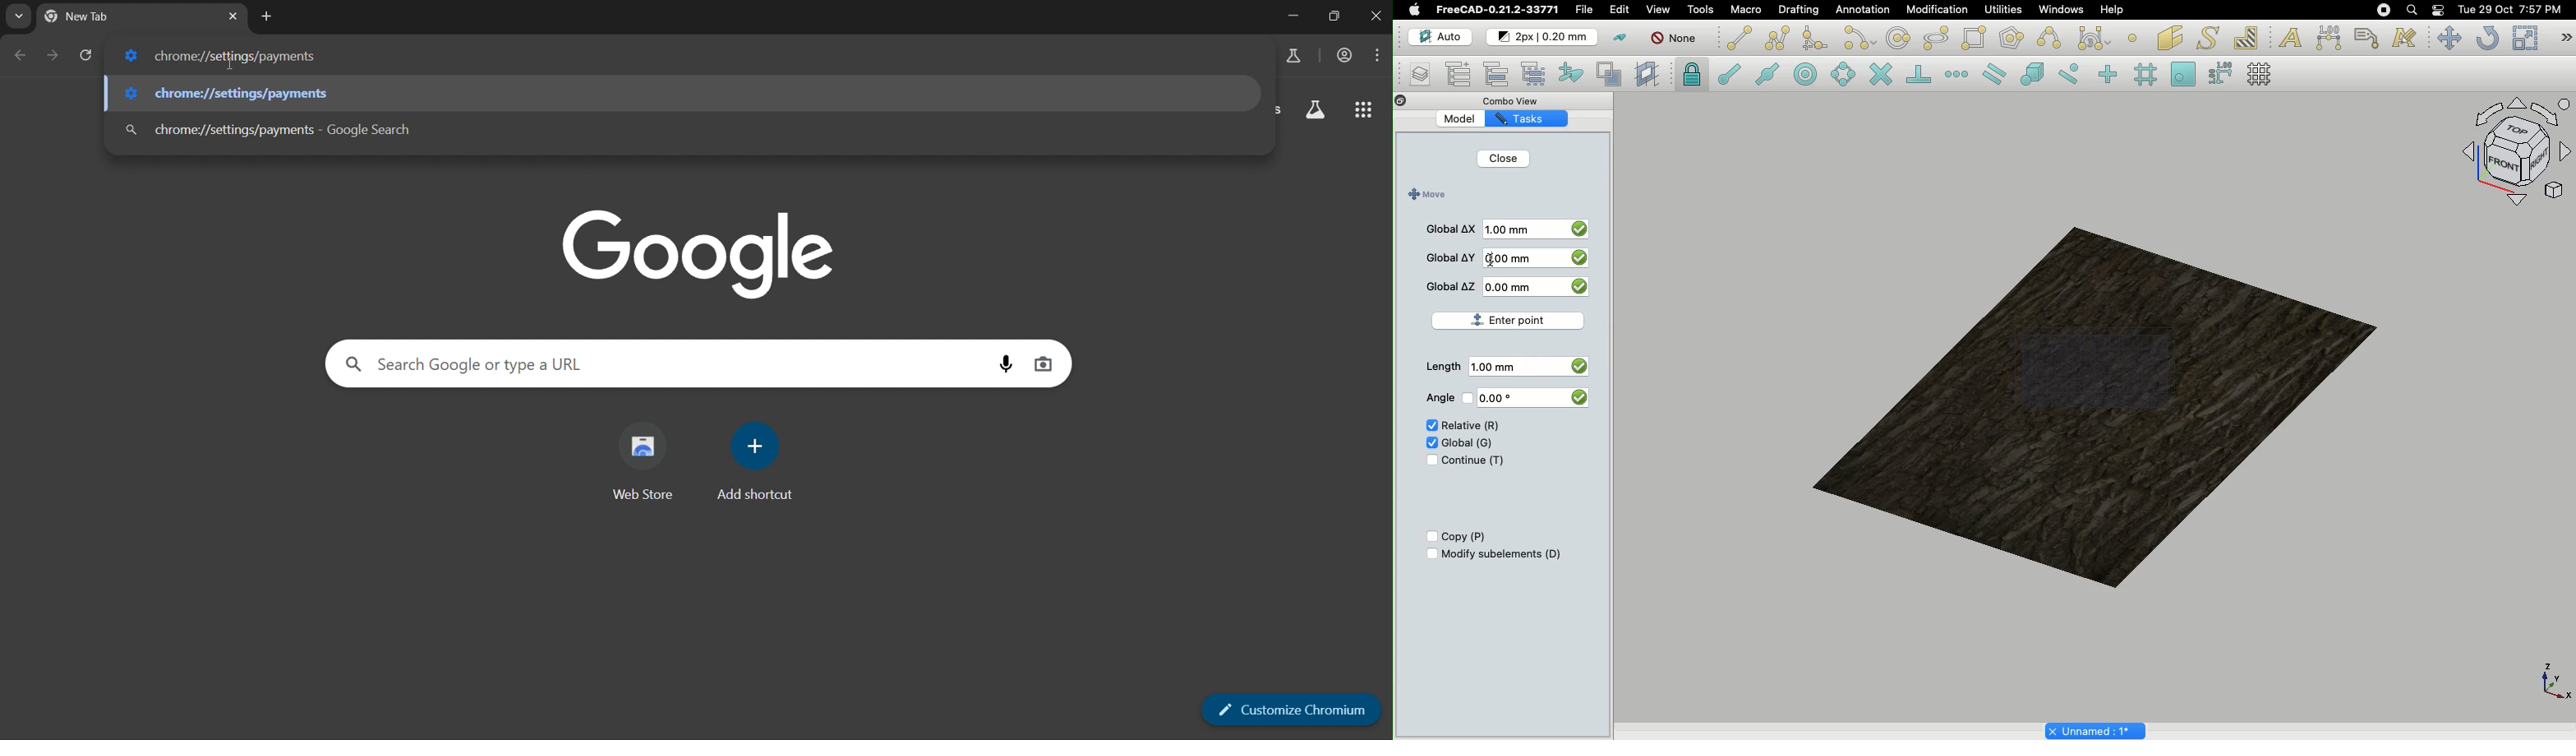 Image resolution: width=2576 pixels, height=756 pixels. I want to click on close tab, so click(234, 16).